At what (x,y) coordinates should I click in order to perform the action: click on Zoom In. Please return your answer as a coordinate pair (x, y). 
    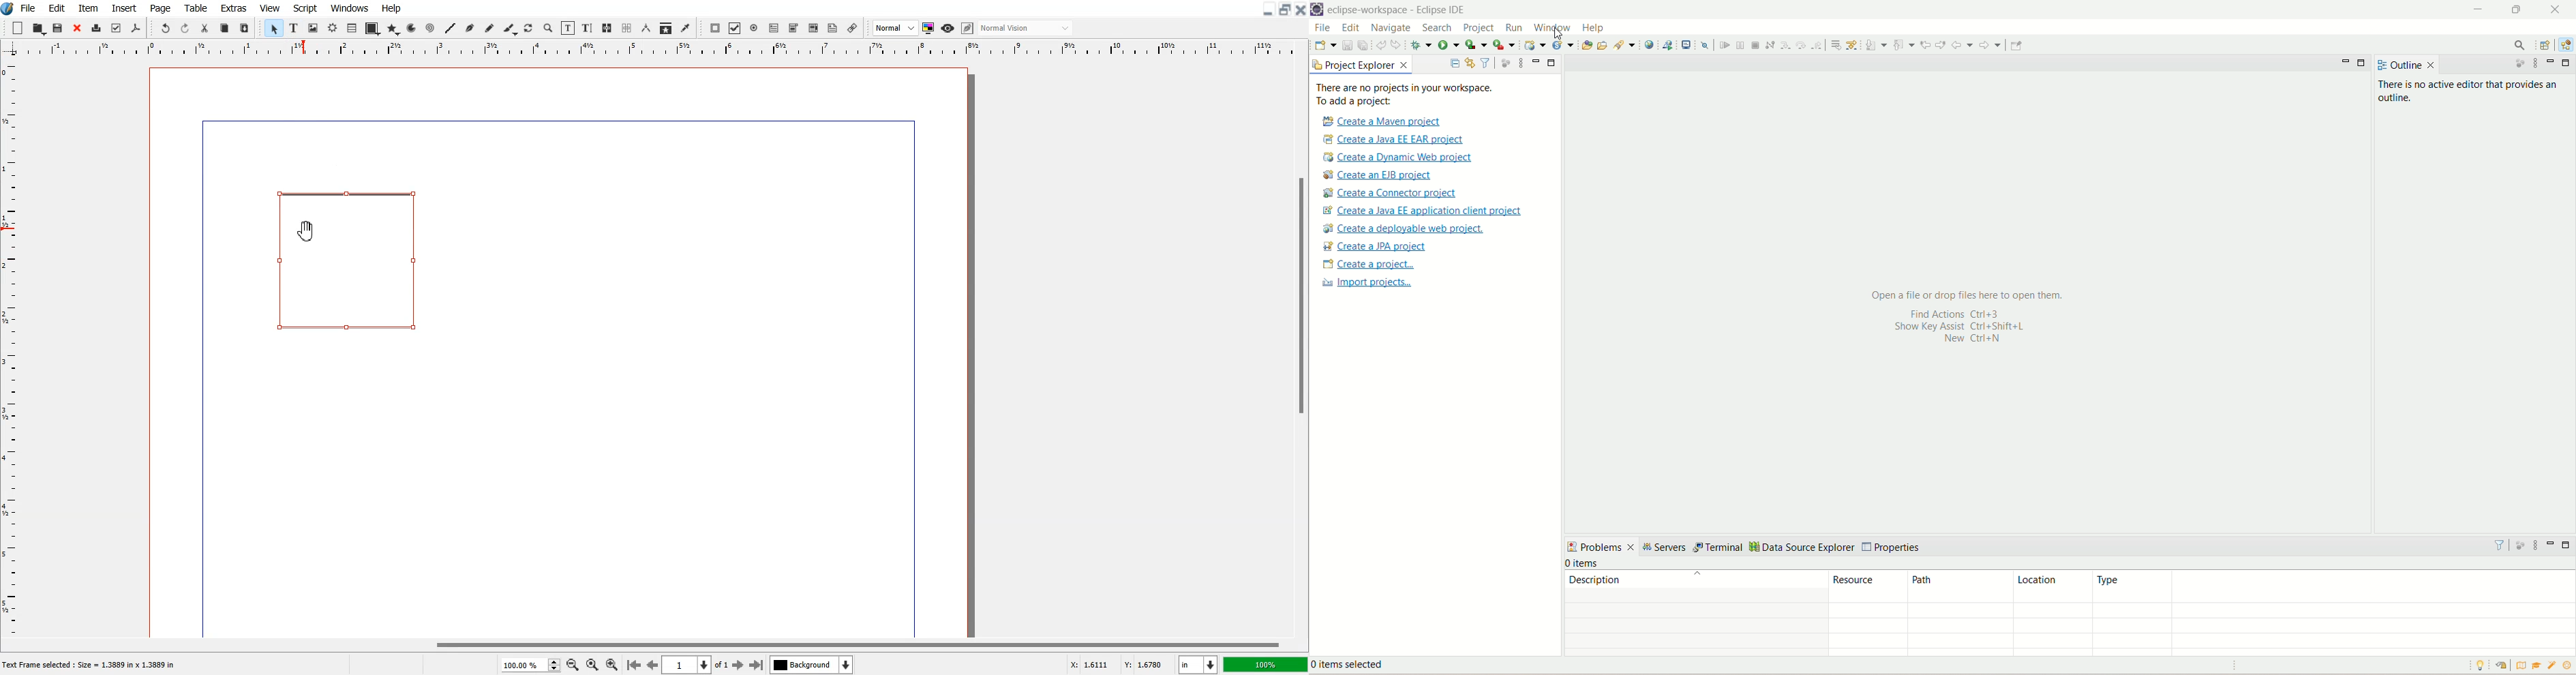
    Looking at the image, I should click on (612, 664).